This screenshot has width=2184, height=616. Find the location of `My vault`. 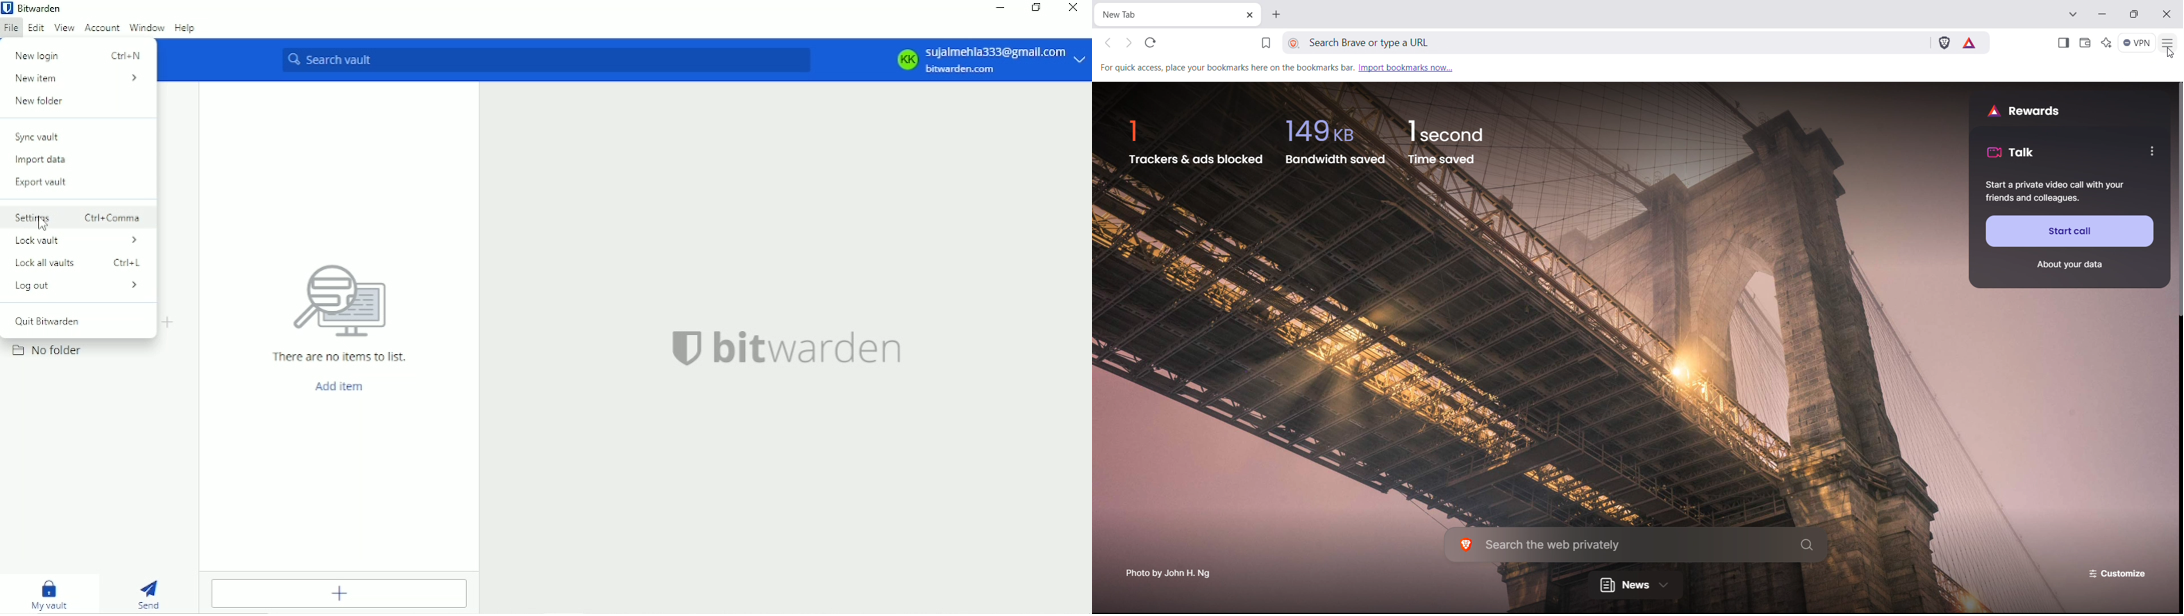

My vault is located at coordinates (47, 593).